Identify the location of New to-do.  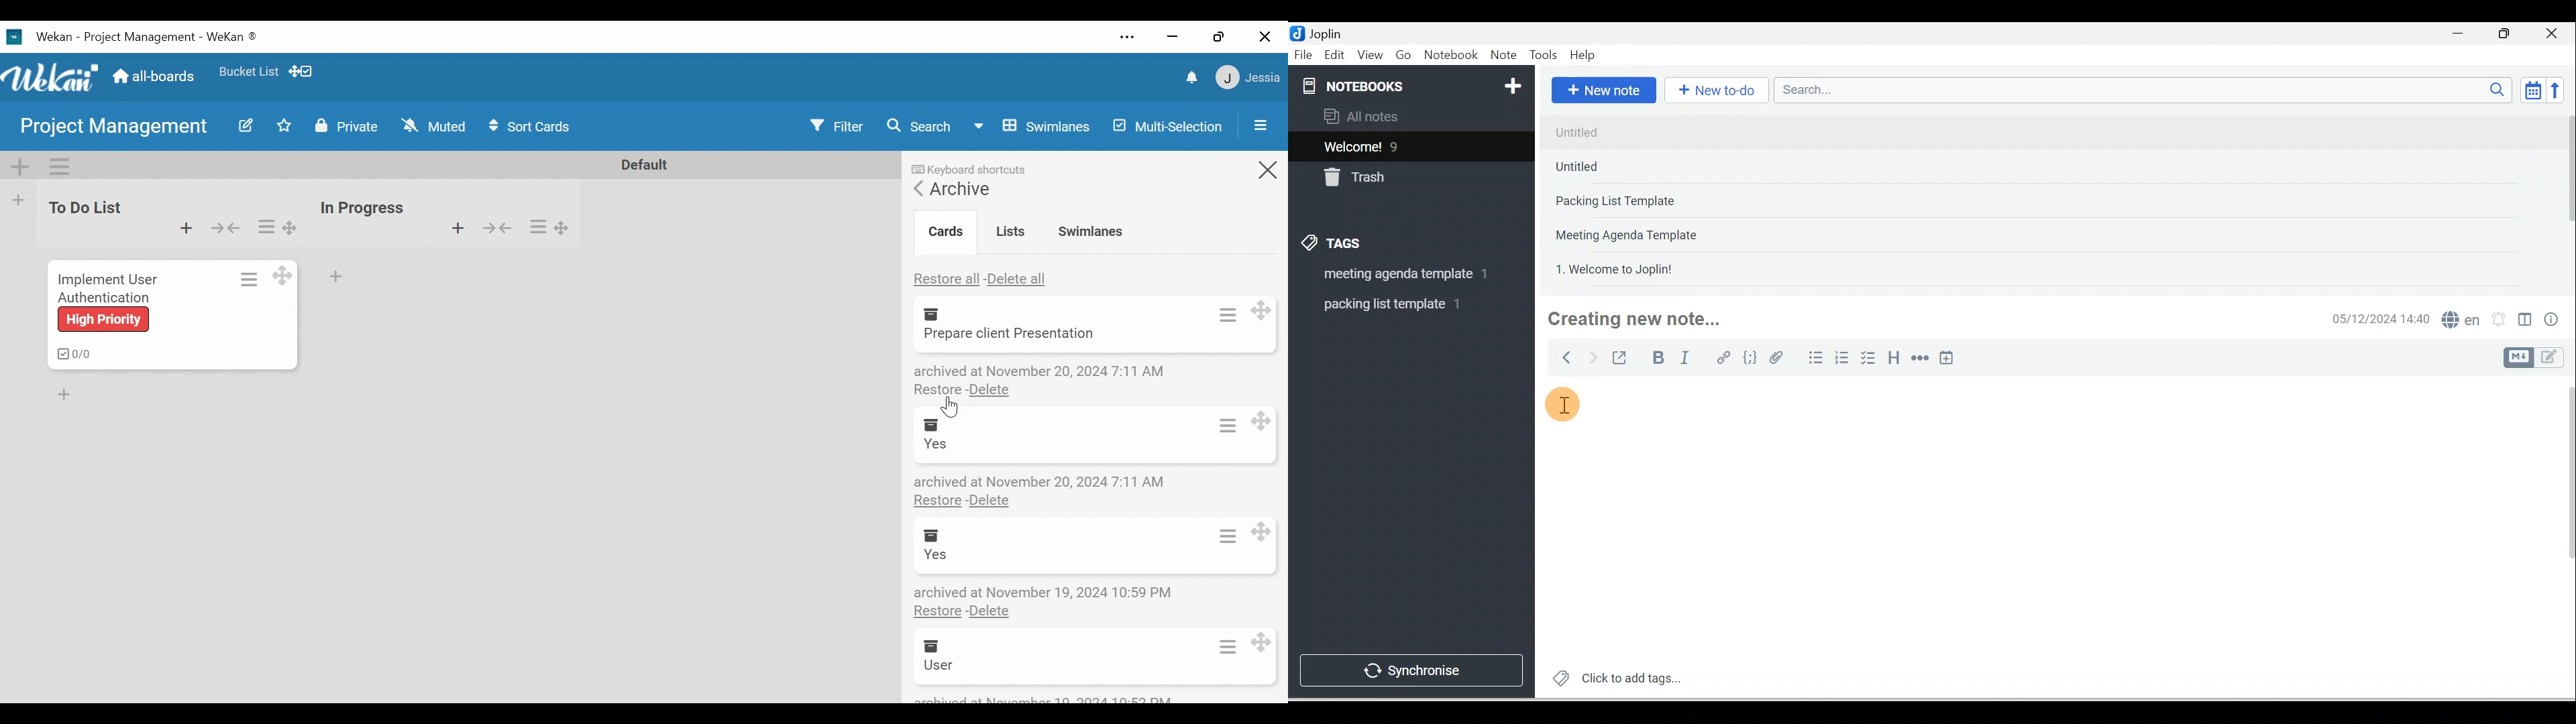
(1713, 91).